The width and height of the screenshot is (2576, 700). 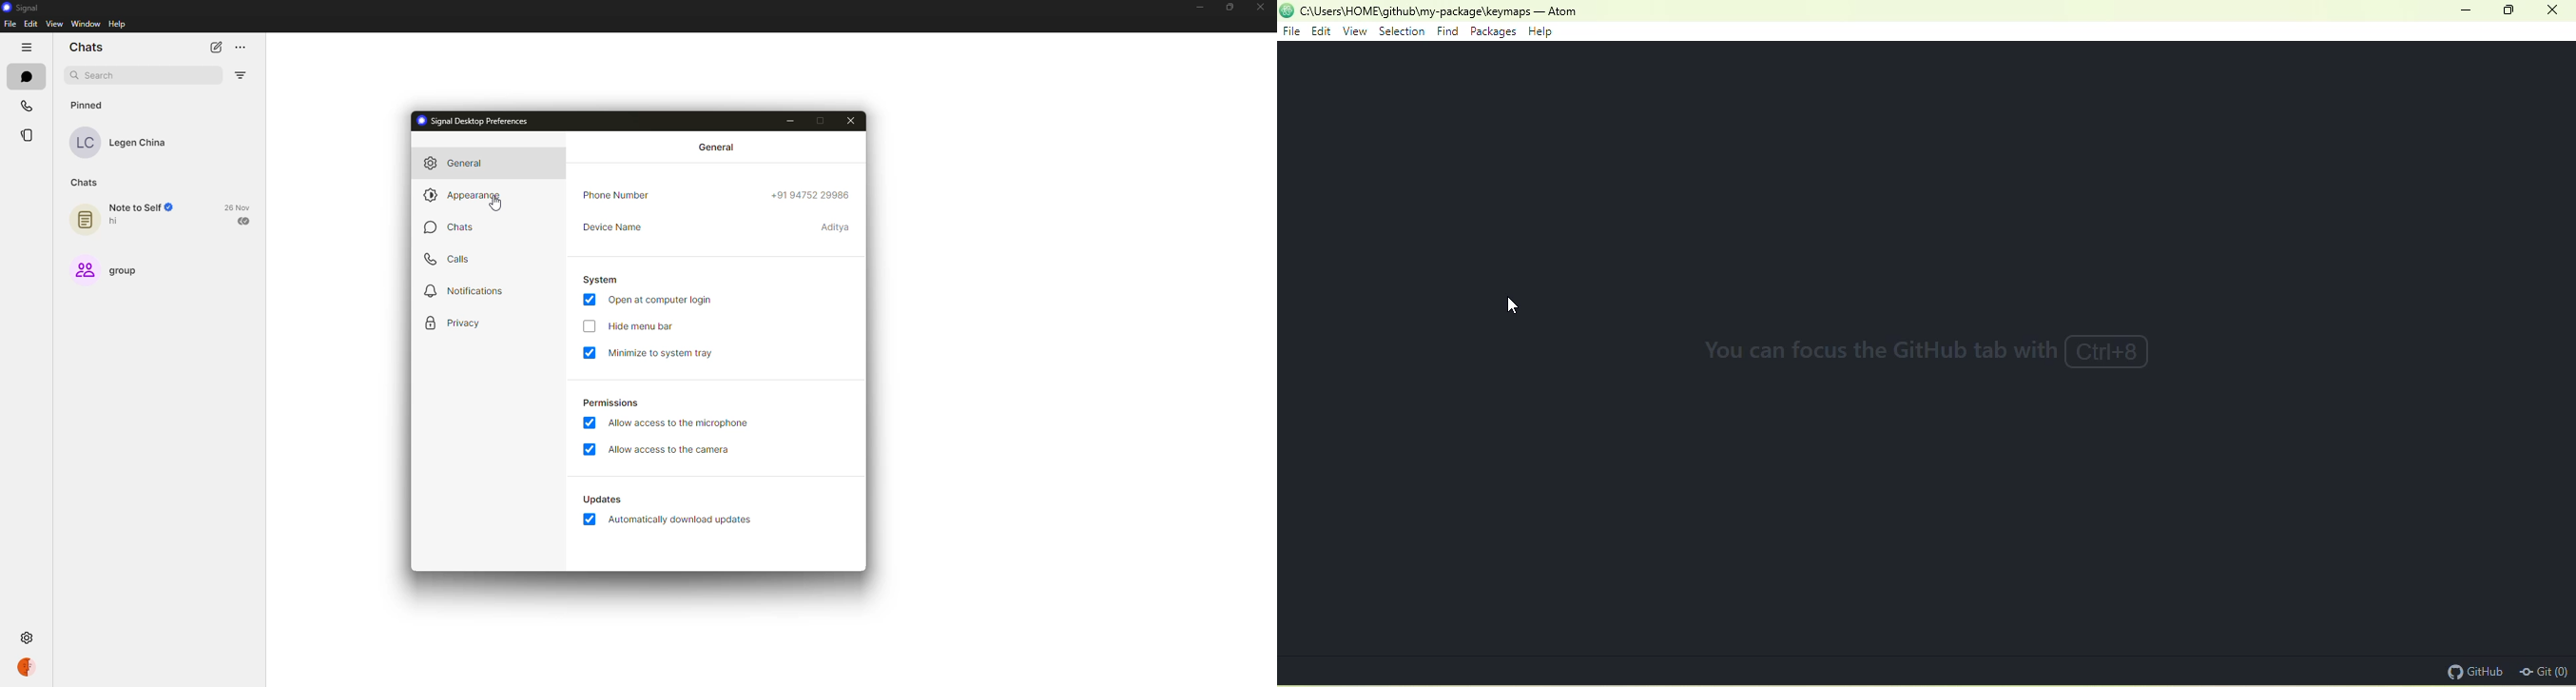 I want to click on hide menu bar, so click(x=647, y=326).